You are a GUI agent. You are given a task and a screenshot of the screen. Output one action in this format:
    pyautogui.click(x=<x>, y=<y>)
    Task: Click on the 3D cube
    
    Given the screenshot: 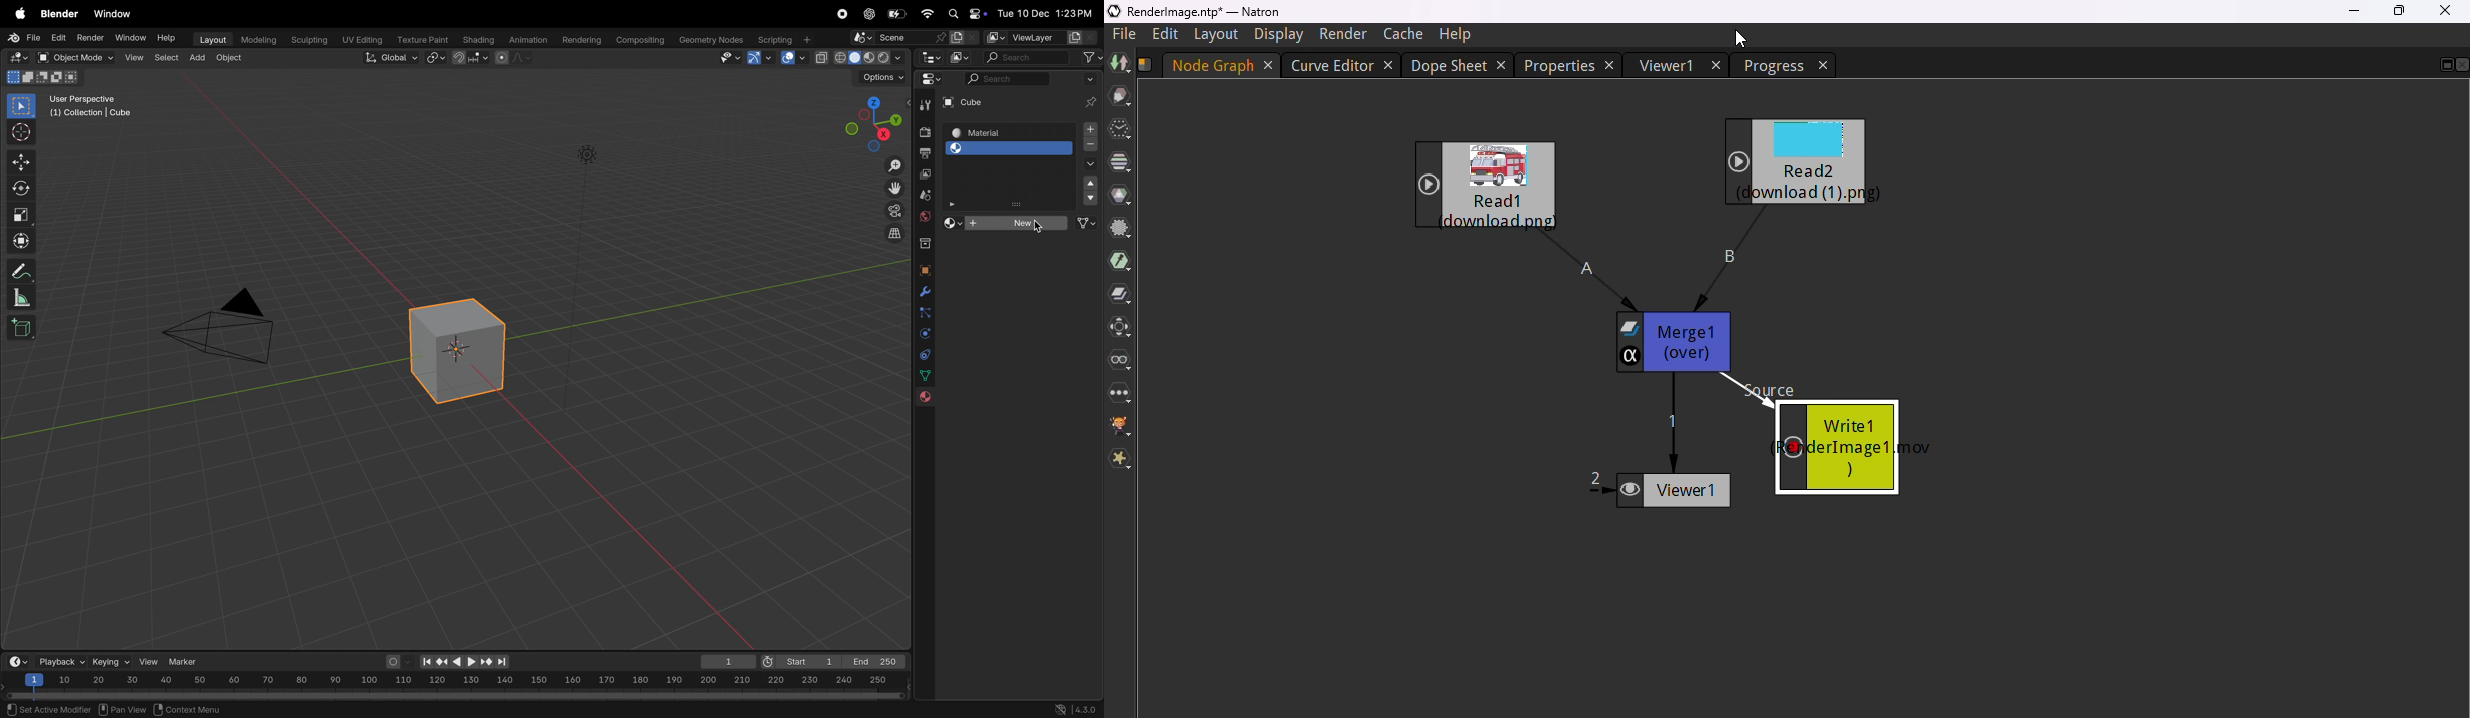 What is the action you would take?
    pyautogui.click(x=454, y=351)
    